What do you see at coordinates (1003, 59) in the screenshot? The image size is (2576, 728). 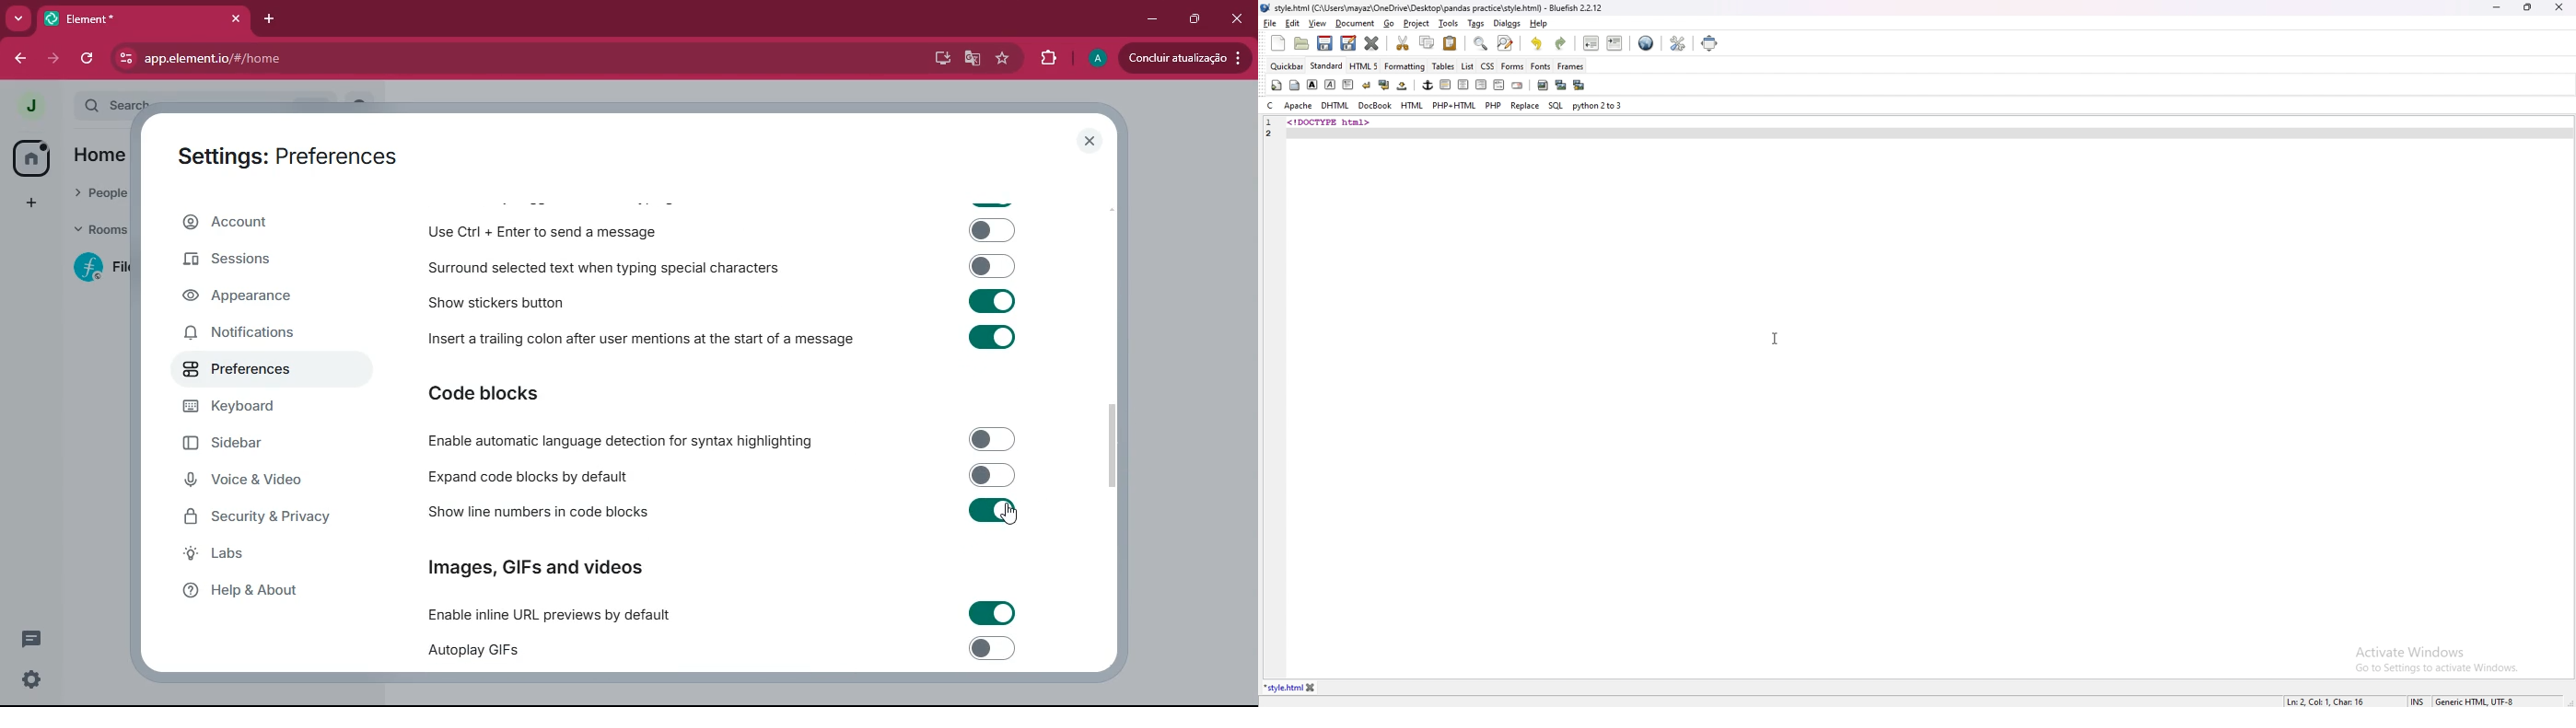 I see `favourite` at bounding box center [1003, 59].